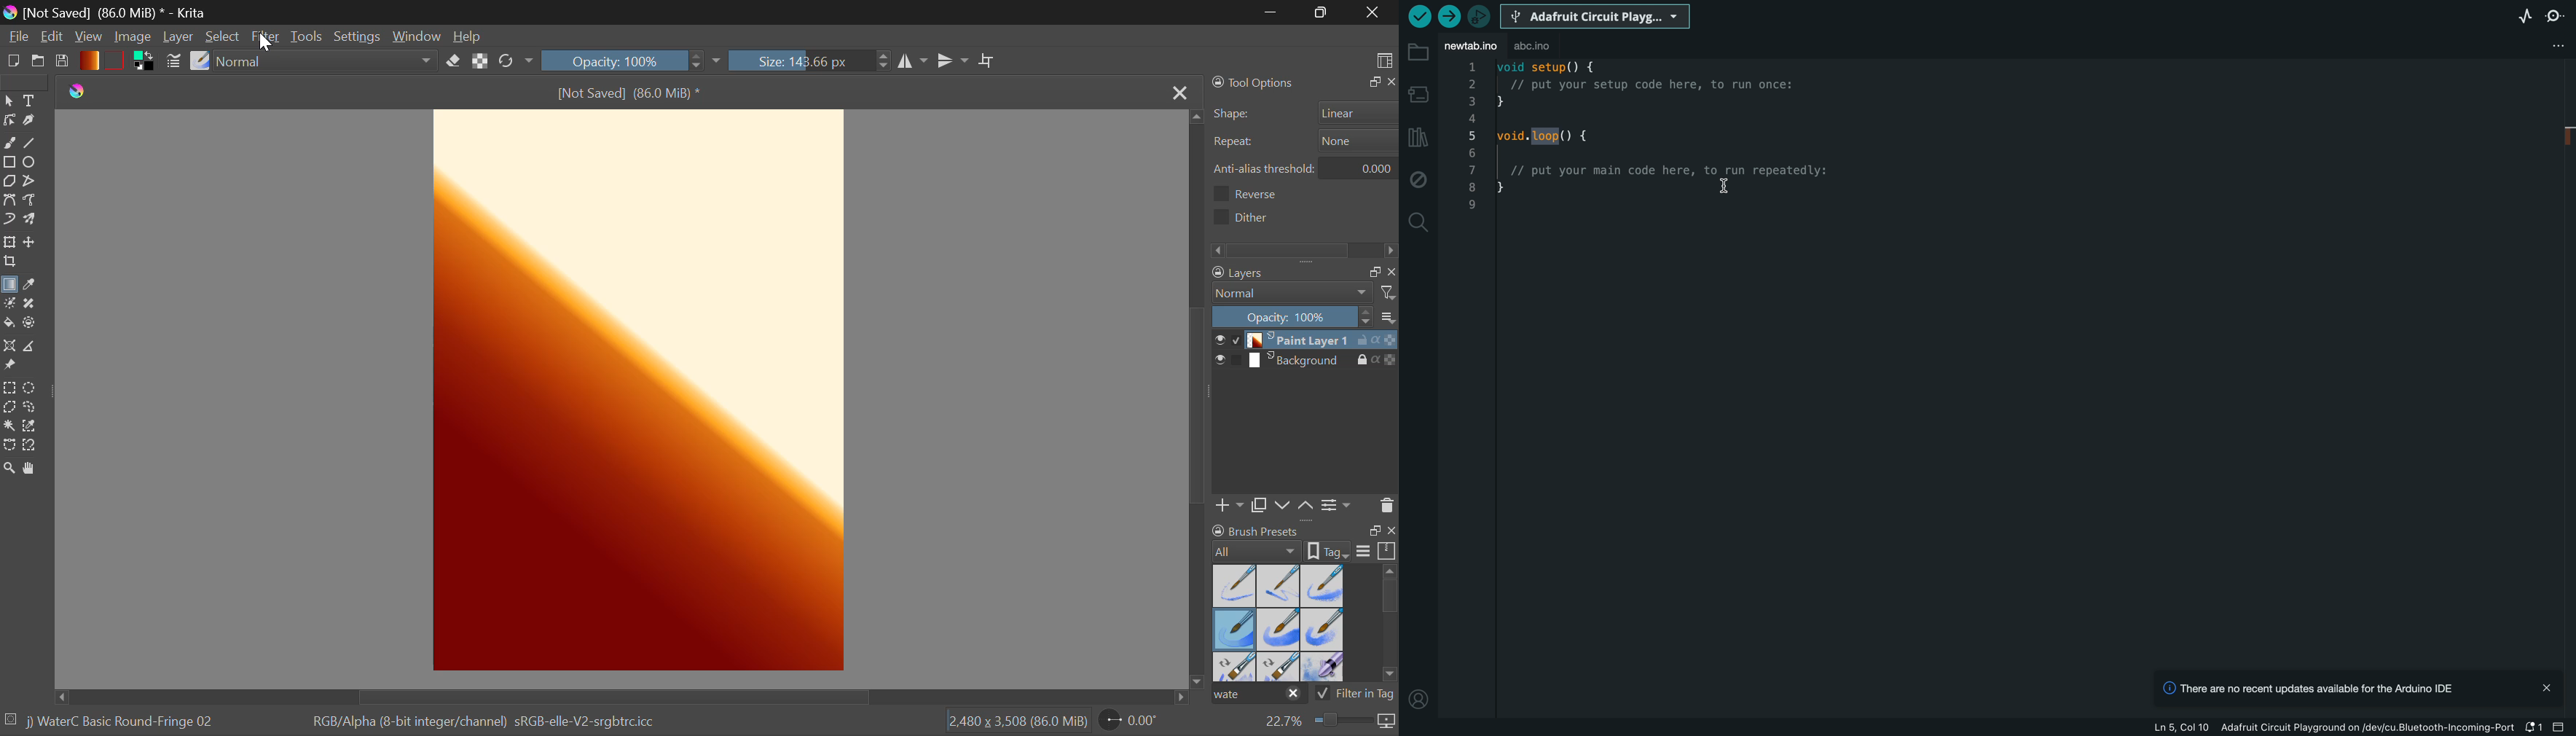  I want to click on Reference Images, so click(12, 367).